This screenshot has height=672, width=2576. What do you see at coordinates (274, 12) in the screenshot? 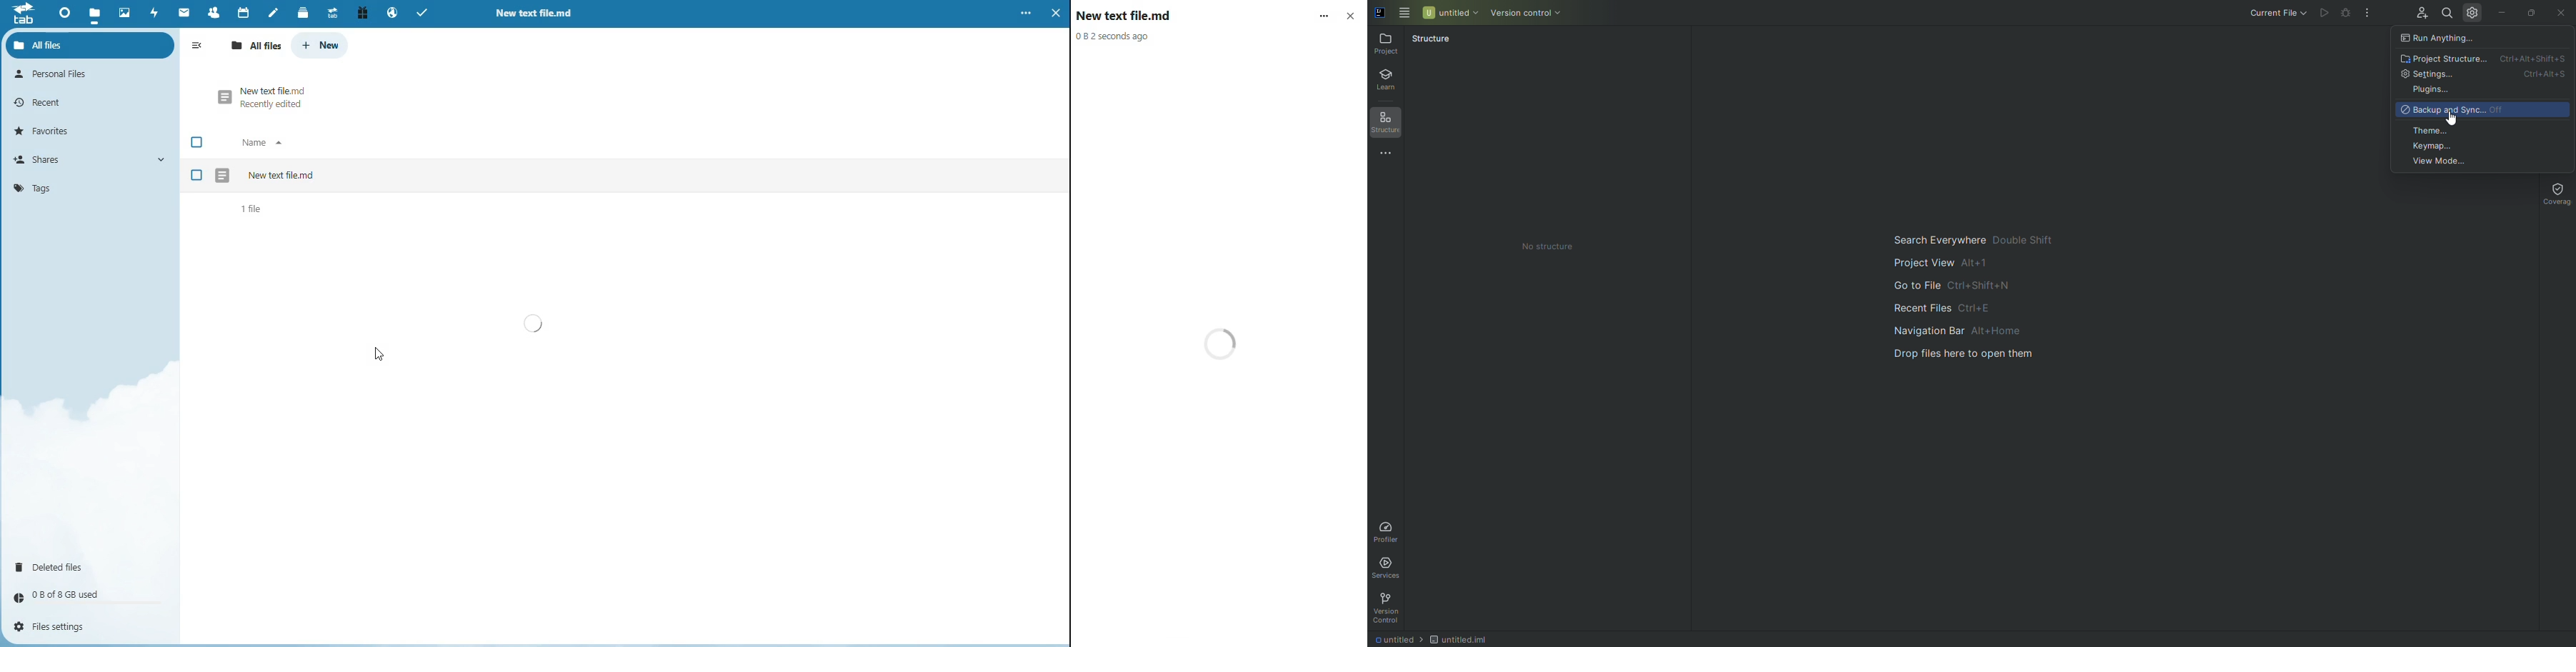
I see `Notes` at bounding box center [274, 12].